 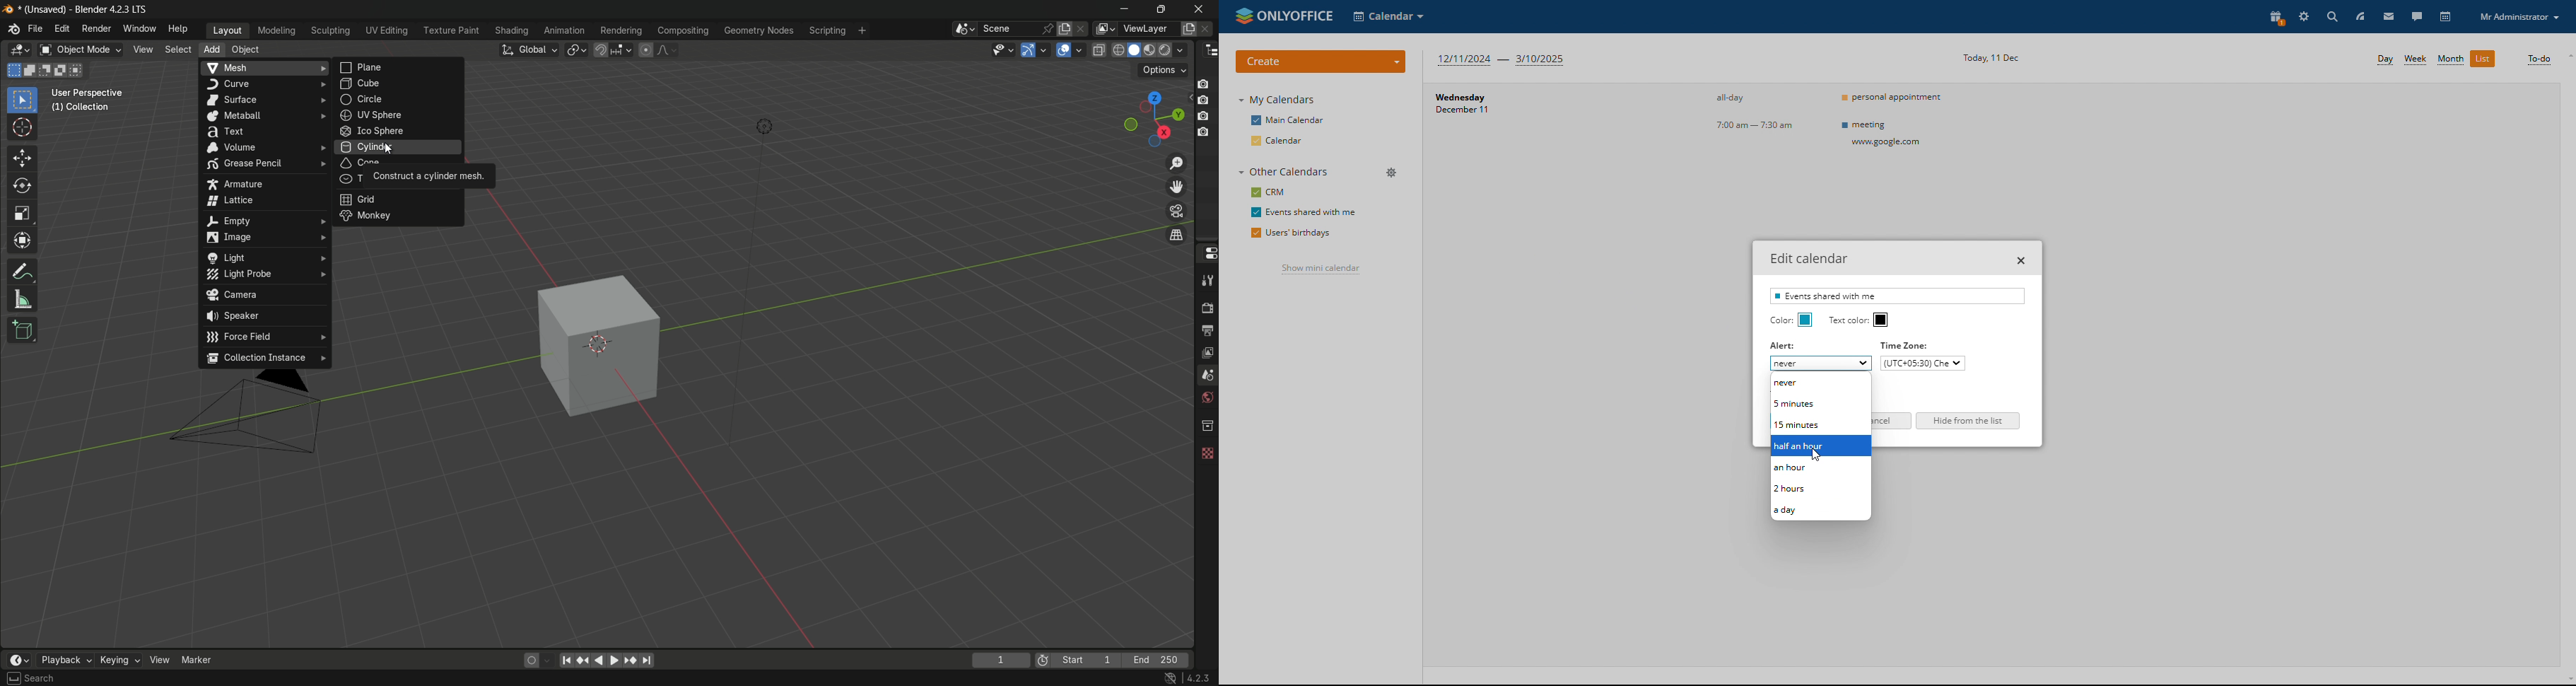 I want to click on select application, so click(x=1388, y=16).